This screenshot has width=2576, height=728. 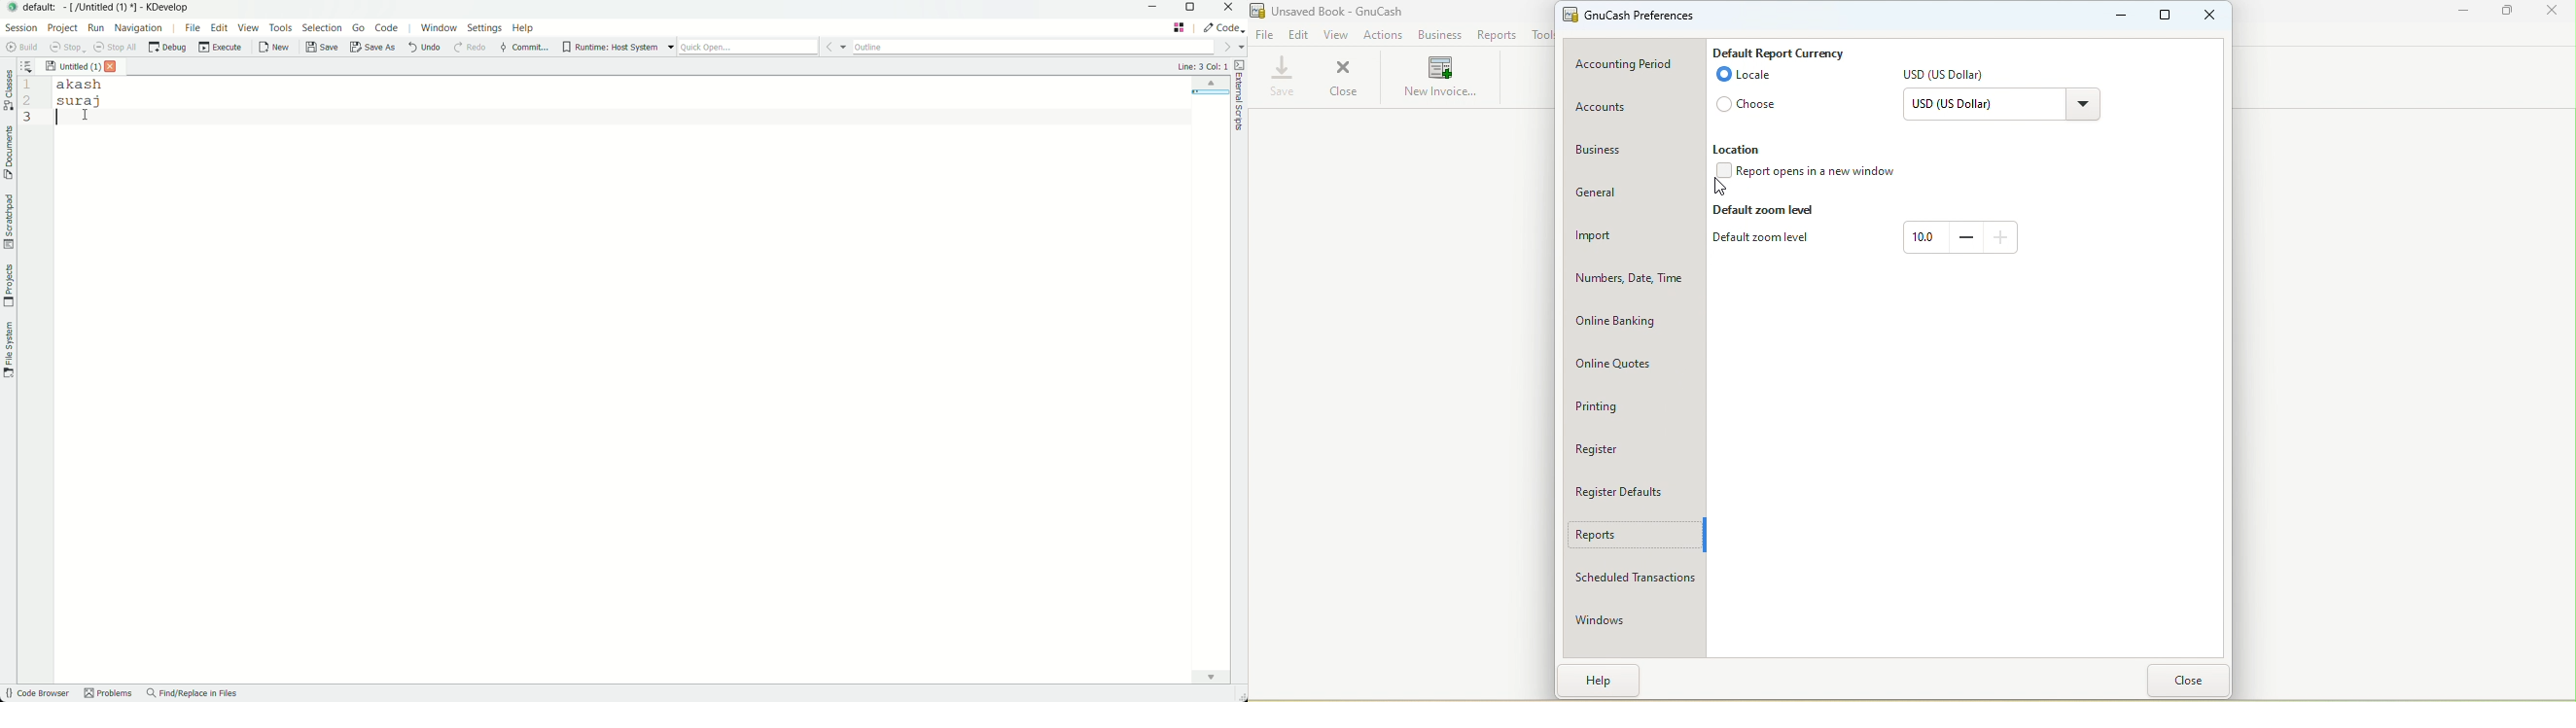 I want to click on Register defaults, so click(x=1632, y=491).